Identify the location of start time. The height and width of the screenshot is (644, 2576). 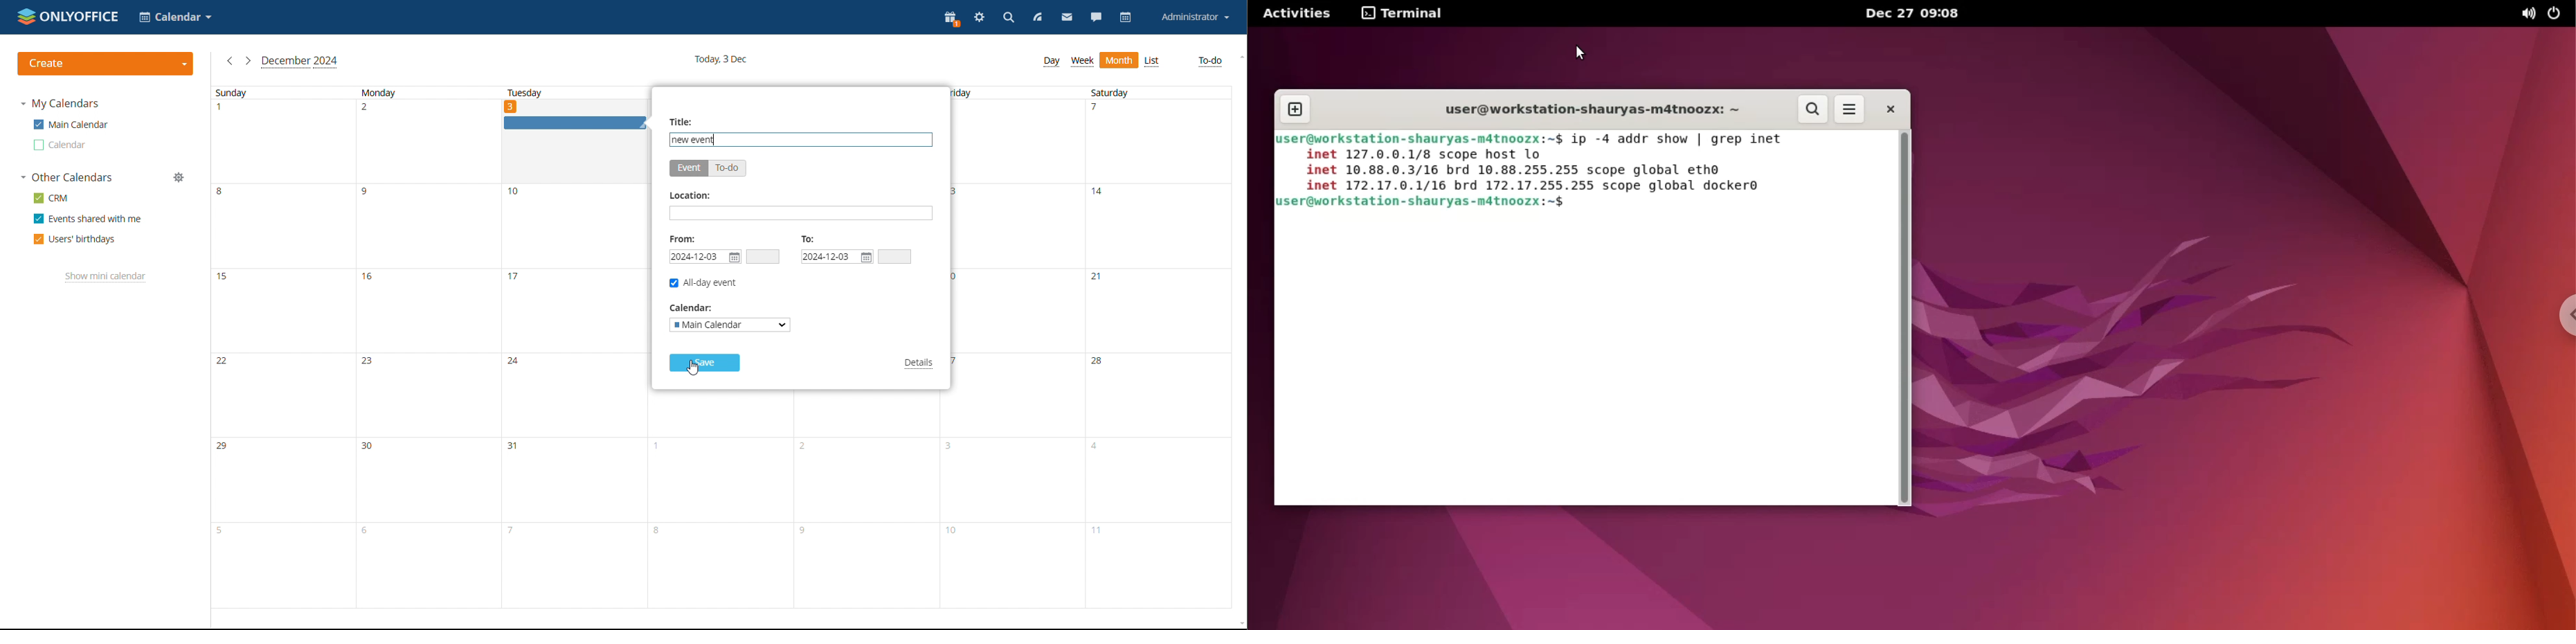
(762, 257).